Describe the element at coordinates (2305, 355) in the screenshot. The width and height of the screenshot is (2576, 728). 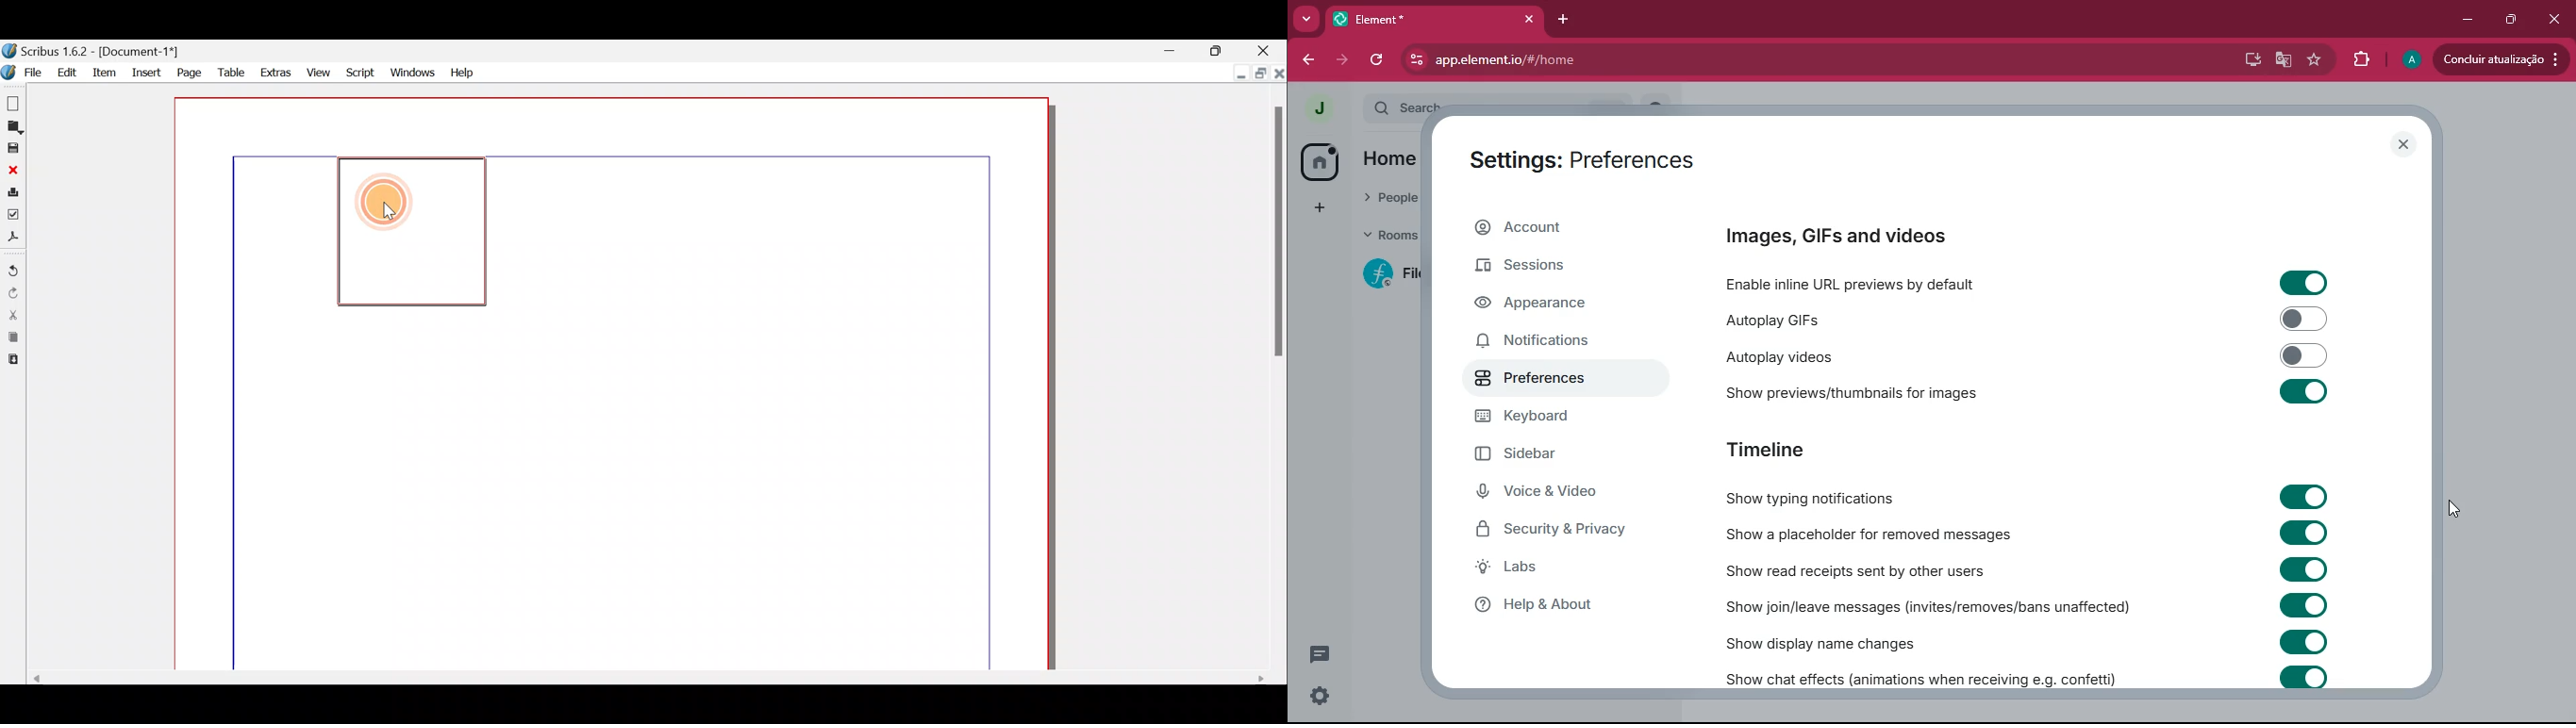
I see `toggle on/off` at that location.